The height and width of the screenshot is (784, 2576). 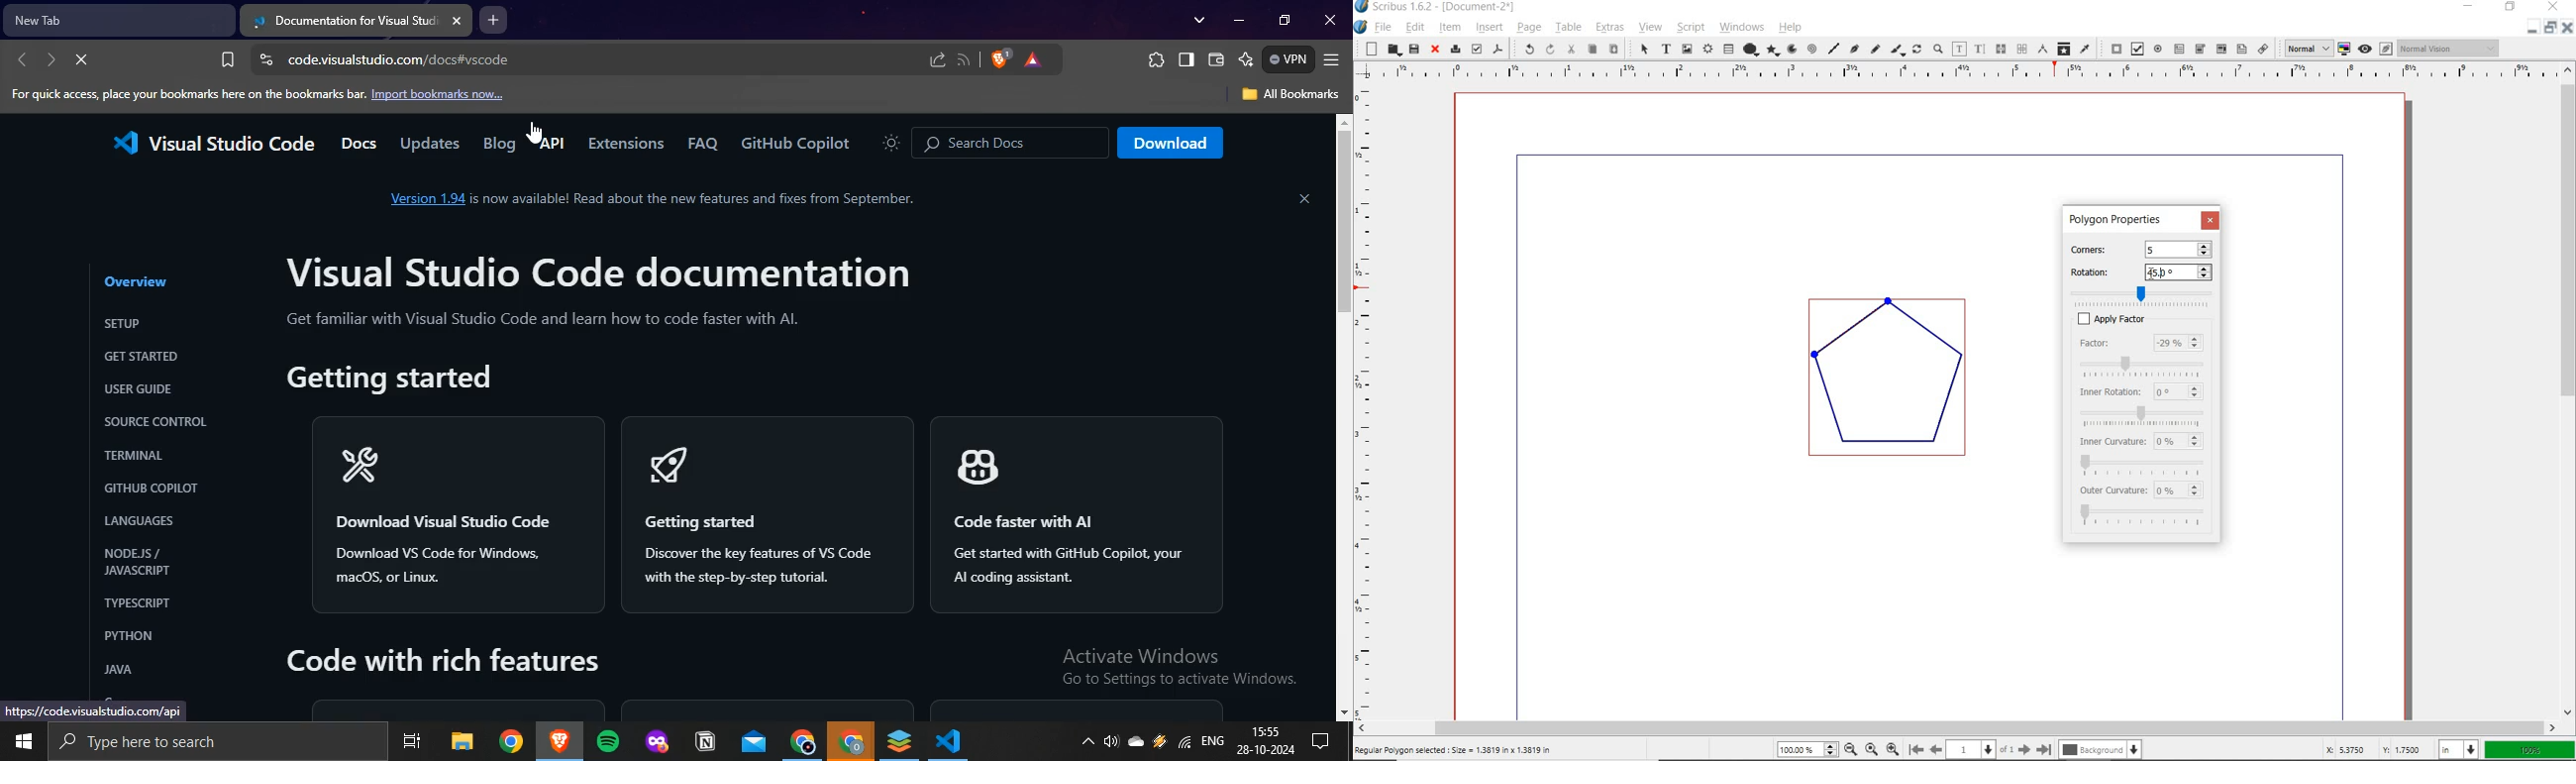 What do you see at coordinates (2221, 49) in the screenshot?
I see `pdf combo box` at bounding box center [2221, 49].